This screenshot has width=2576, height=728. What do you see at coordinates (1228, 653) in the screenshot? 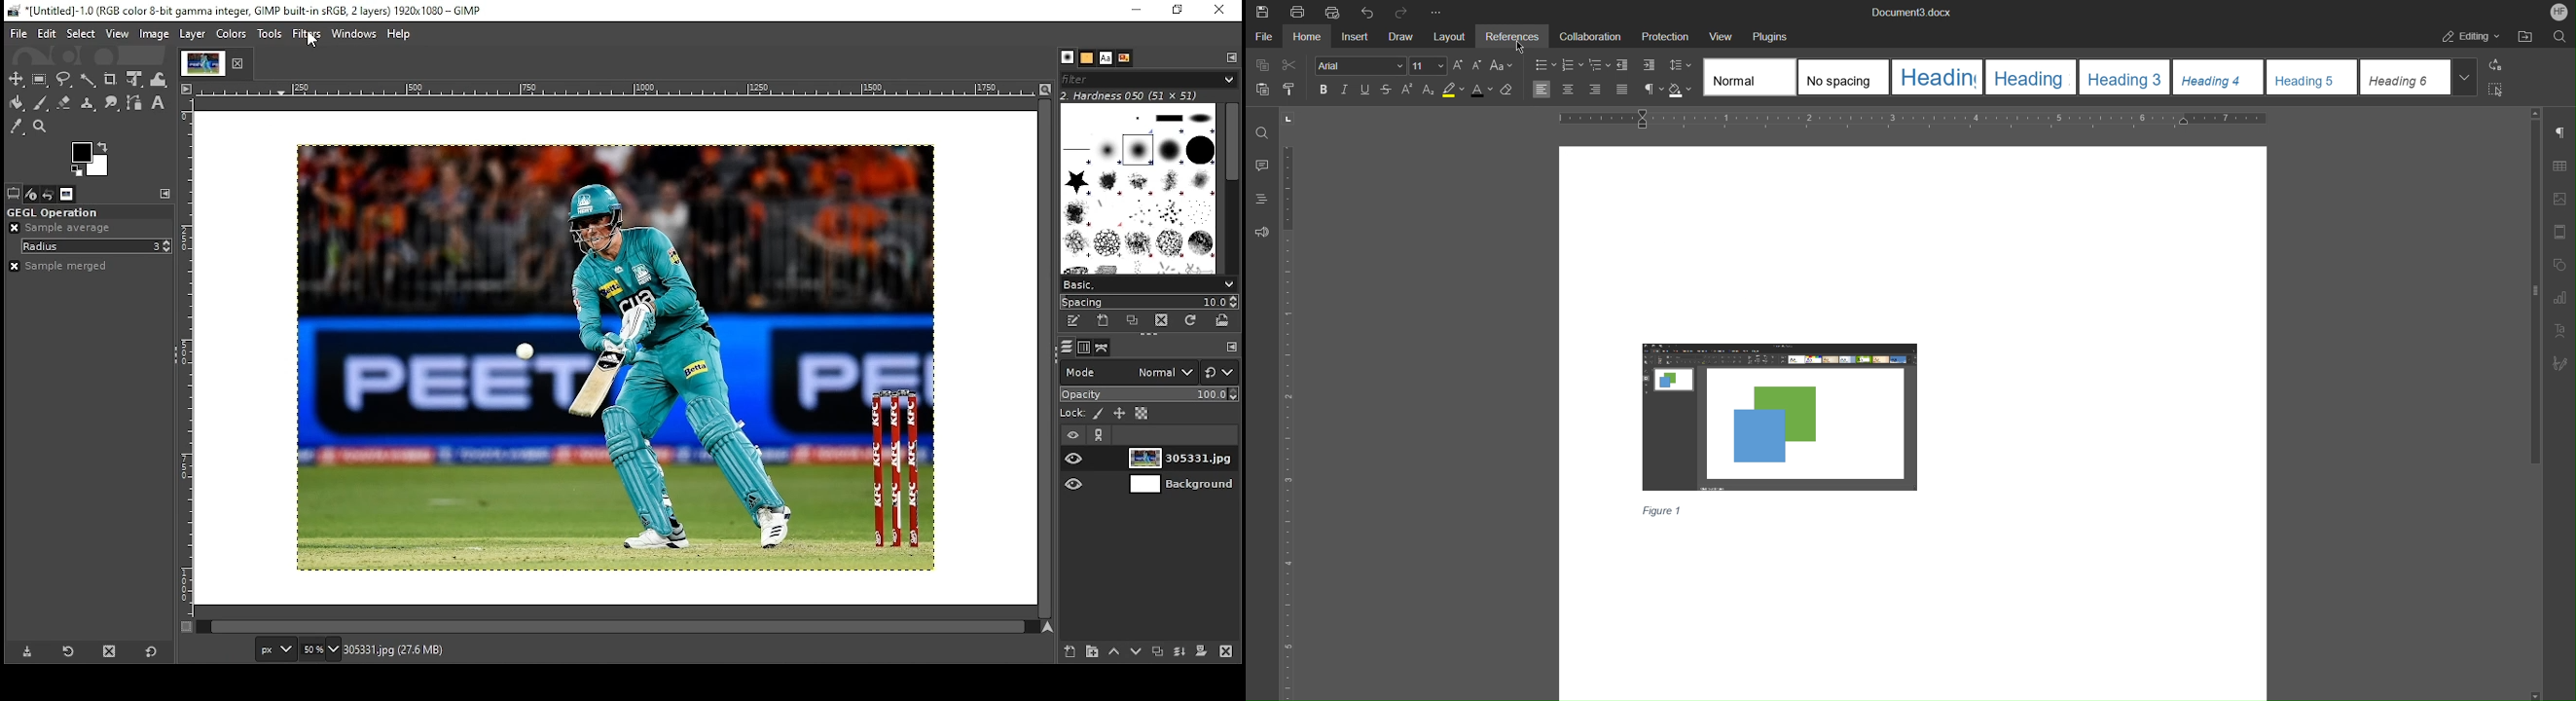
I see `delete layer` at bounding box center [1228, 653].